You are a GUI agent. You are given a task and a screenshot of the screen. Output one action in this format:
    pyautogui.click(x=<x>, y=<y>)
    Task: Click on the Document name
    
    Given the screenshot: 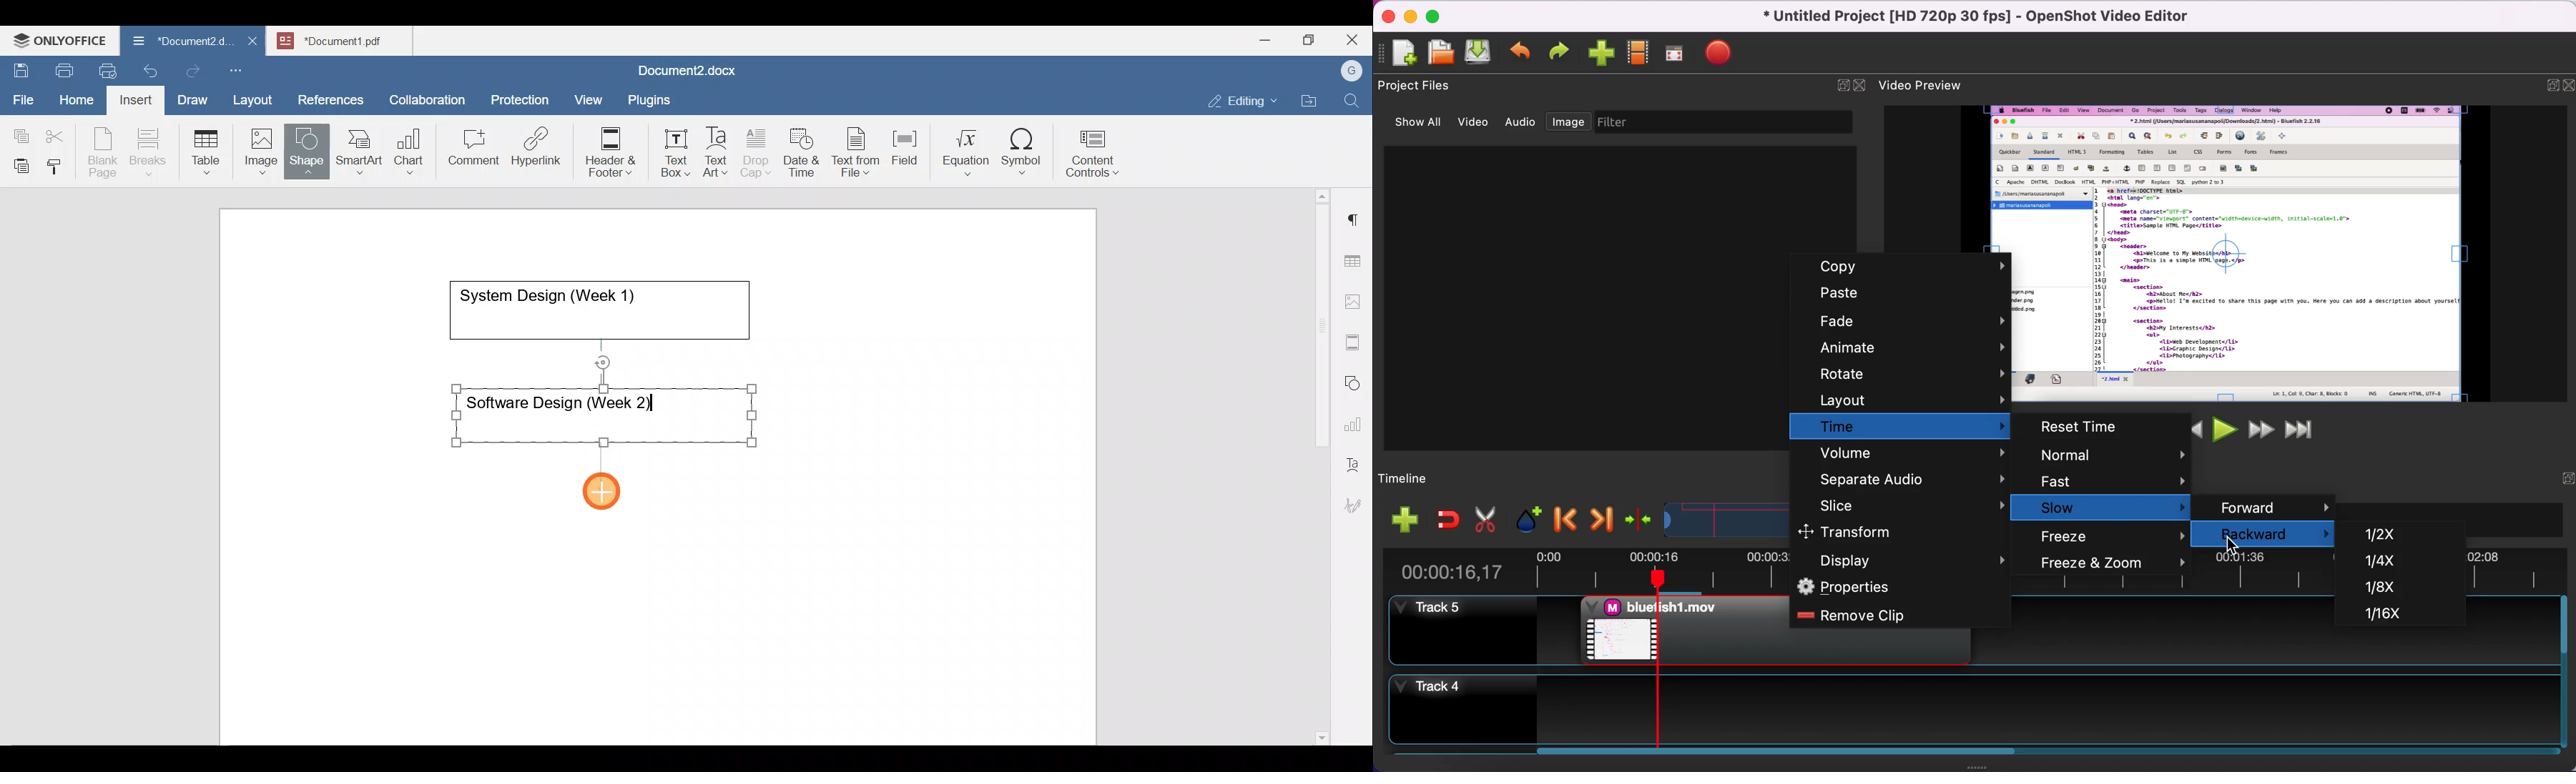 What is the action you would take?
    pyautogui.click(x=684, y=72)
    